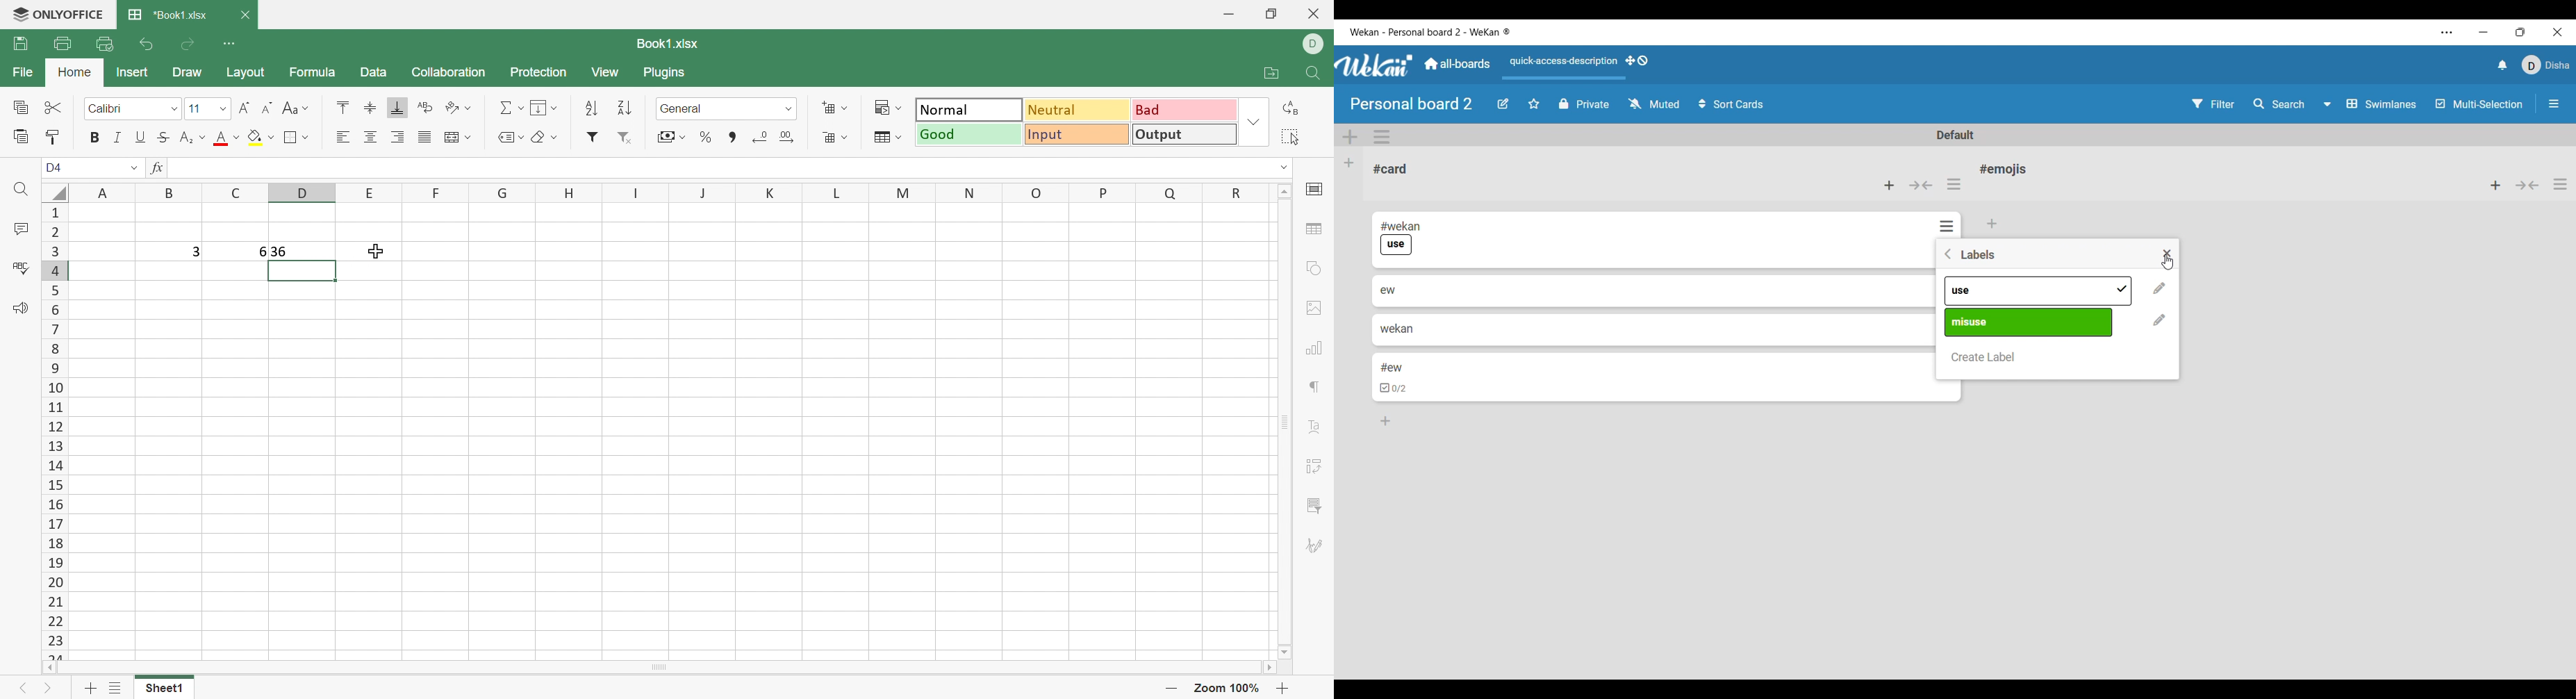 This screenshot has width=2576, height=700. What do you see at coordinates (2369, 104) in the screenshot?
I see `Swimlanes and other board view options` at bounding box center [2369, 104].